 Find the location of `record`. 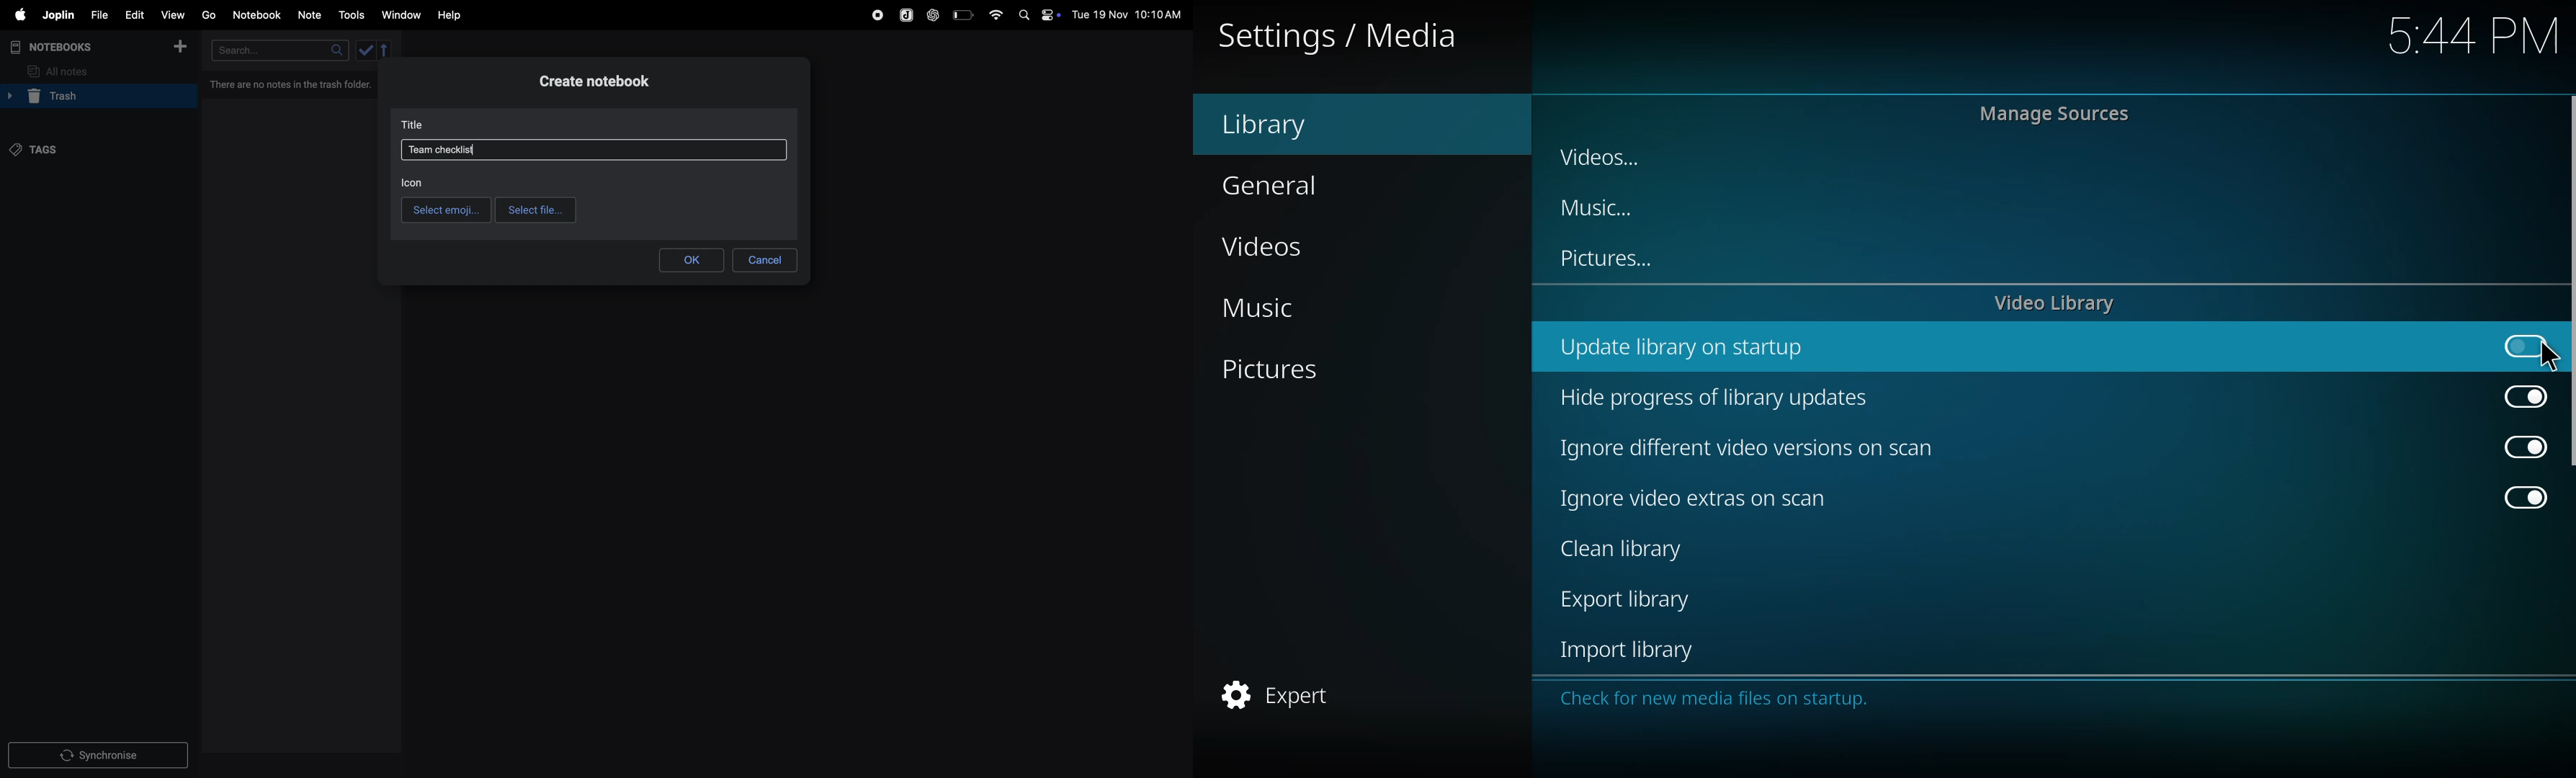

record is located at coordinates (874, 15).